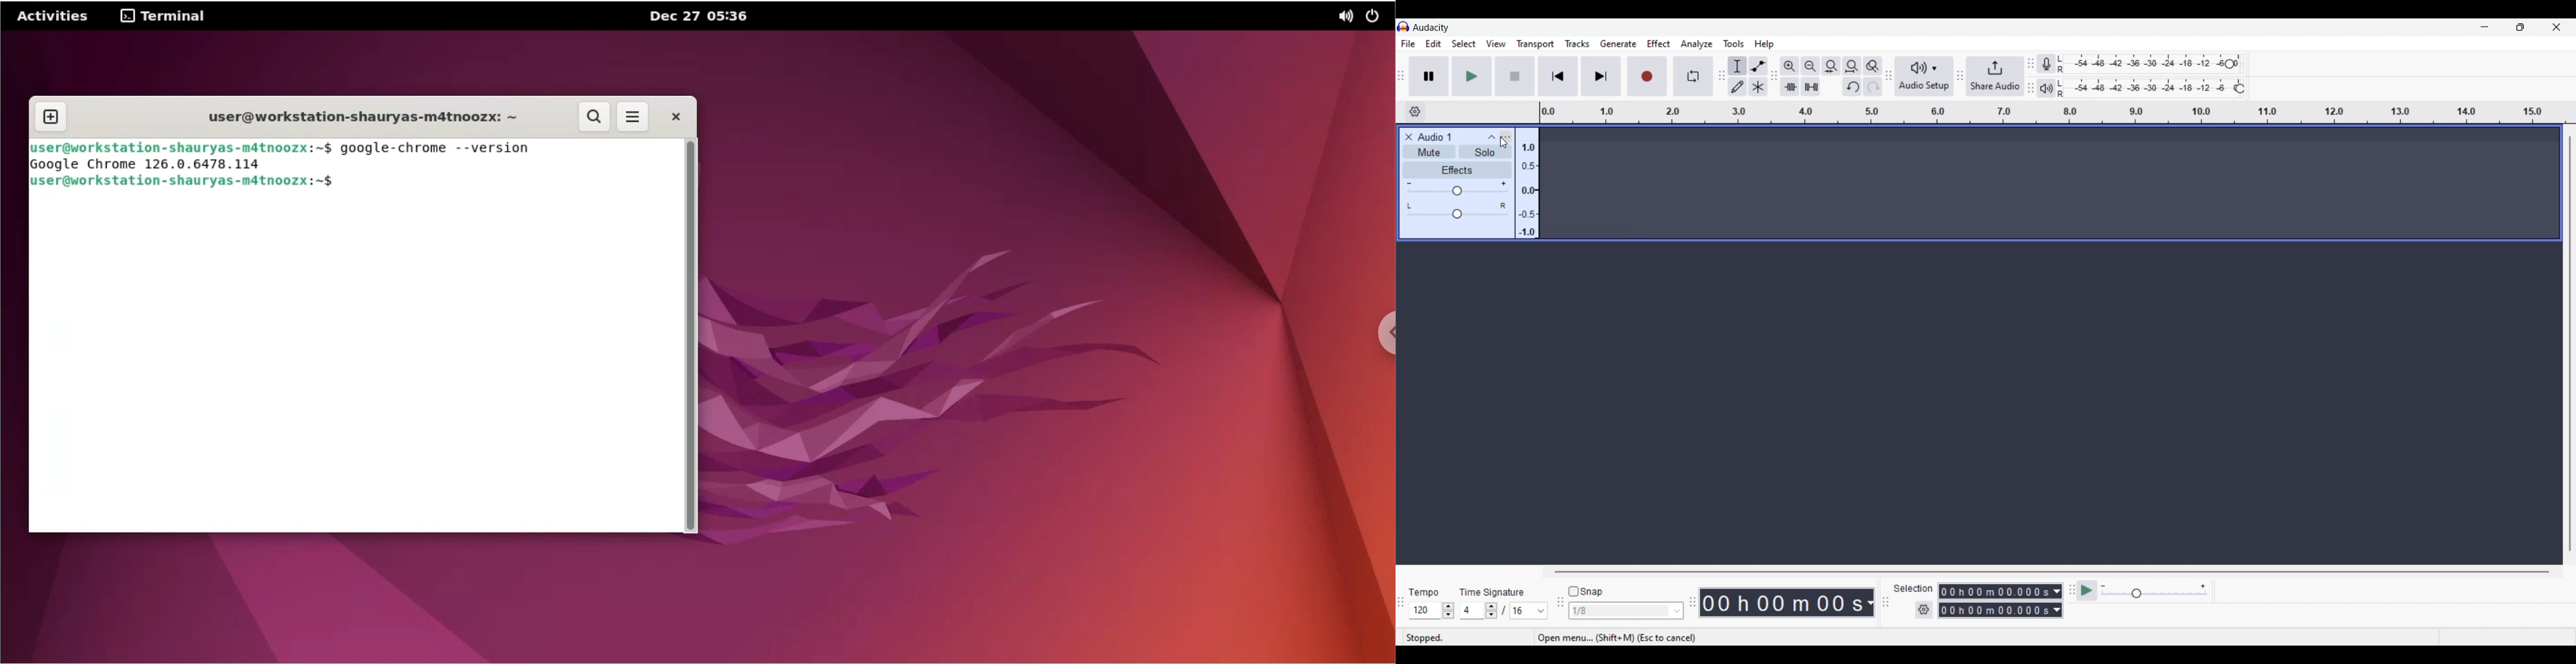 The image size is (2576, 672). Describe the element at coordinates (2053, 64) in the screenshot. I see `Record meter` at that location.